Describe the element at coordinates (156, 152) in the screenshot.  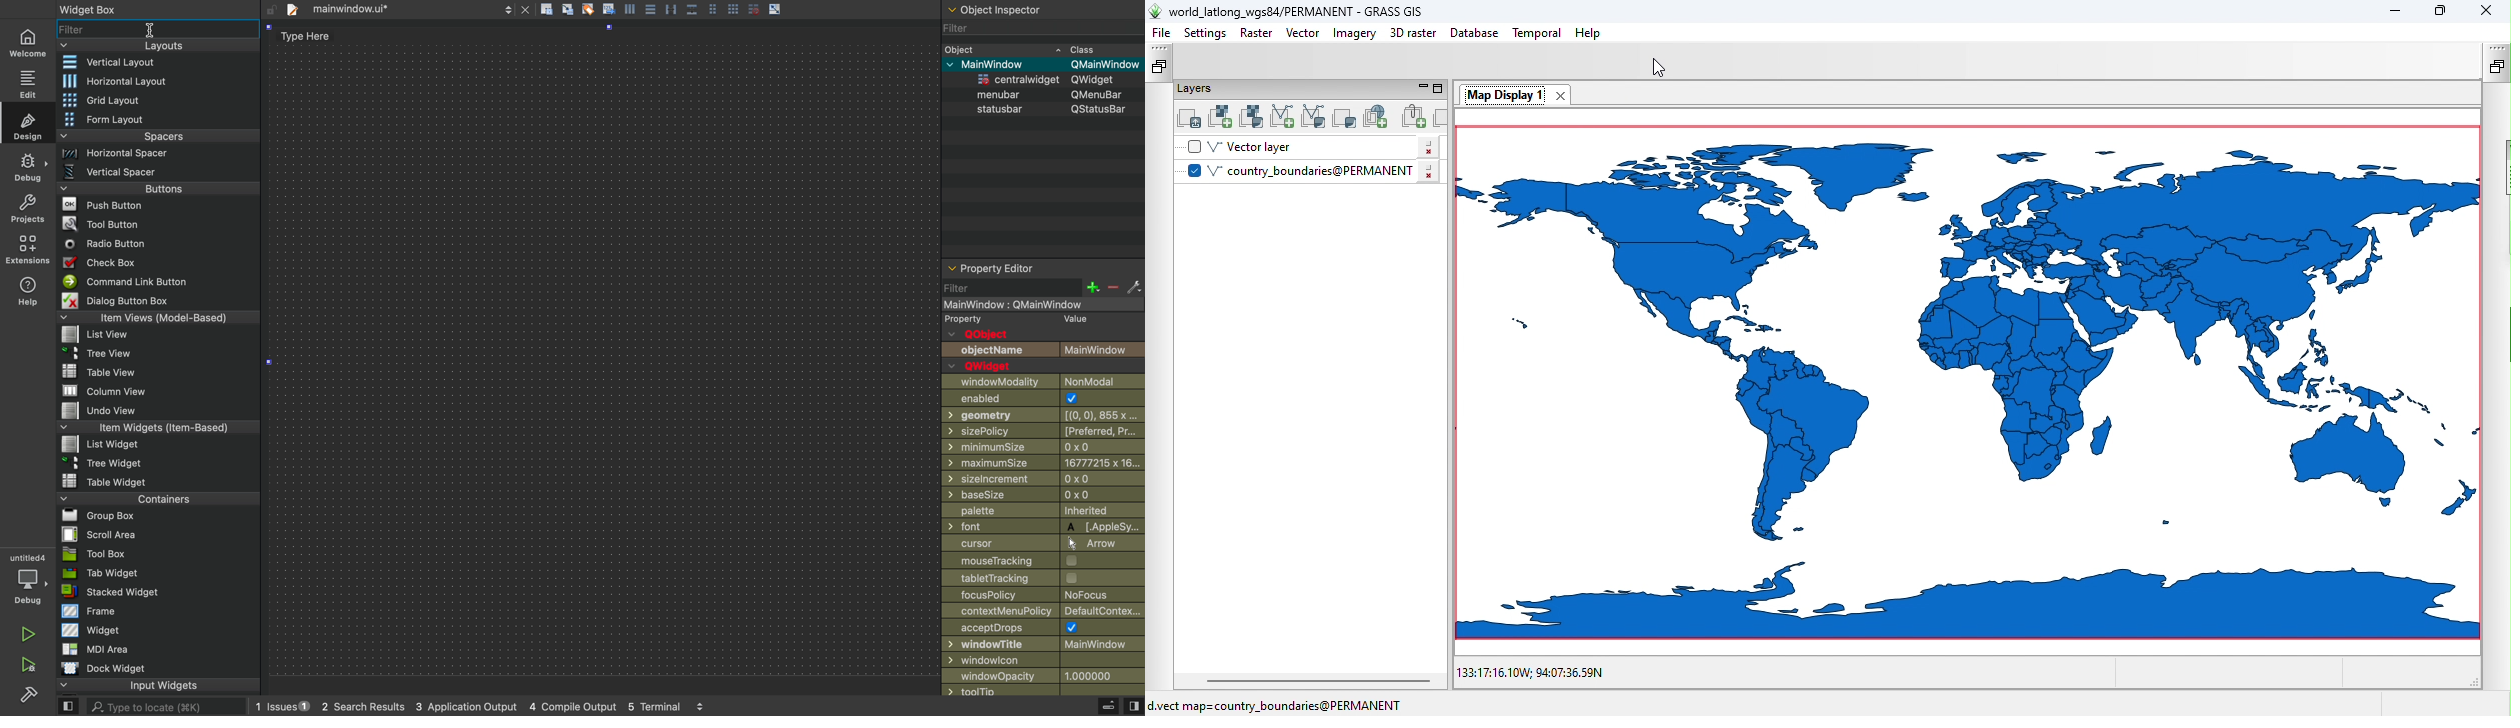
I see `horizontal spacer` at that location.